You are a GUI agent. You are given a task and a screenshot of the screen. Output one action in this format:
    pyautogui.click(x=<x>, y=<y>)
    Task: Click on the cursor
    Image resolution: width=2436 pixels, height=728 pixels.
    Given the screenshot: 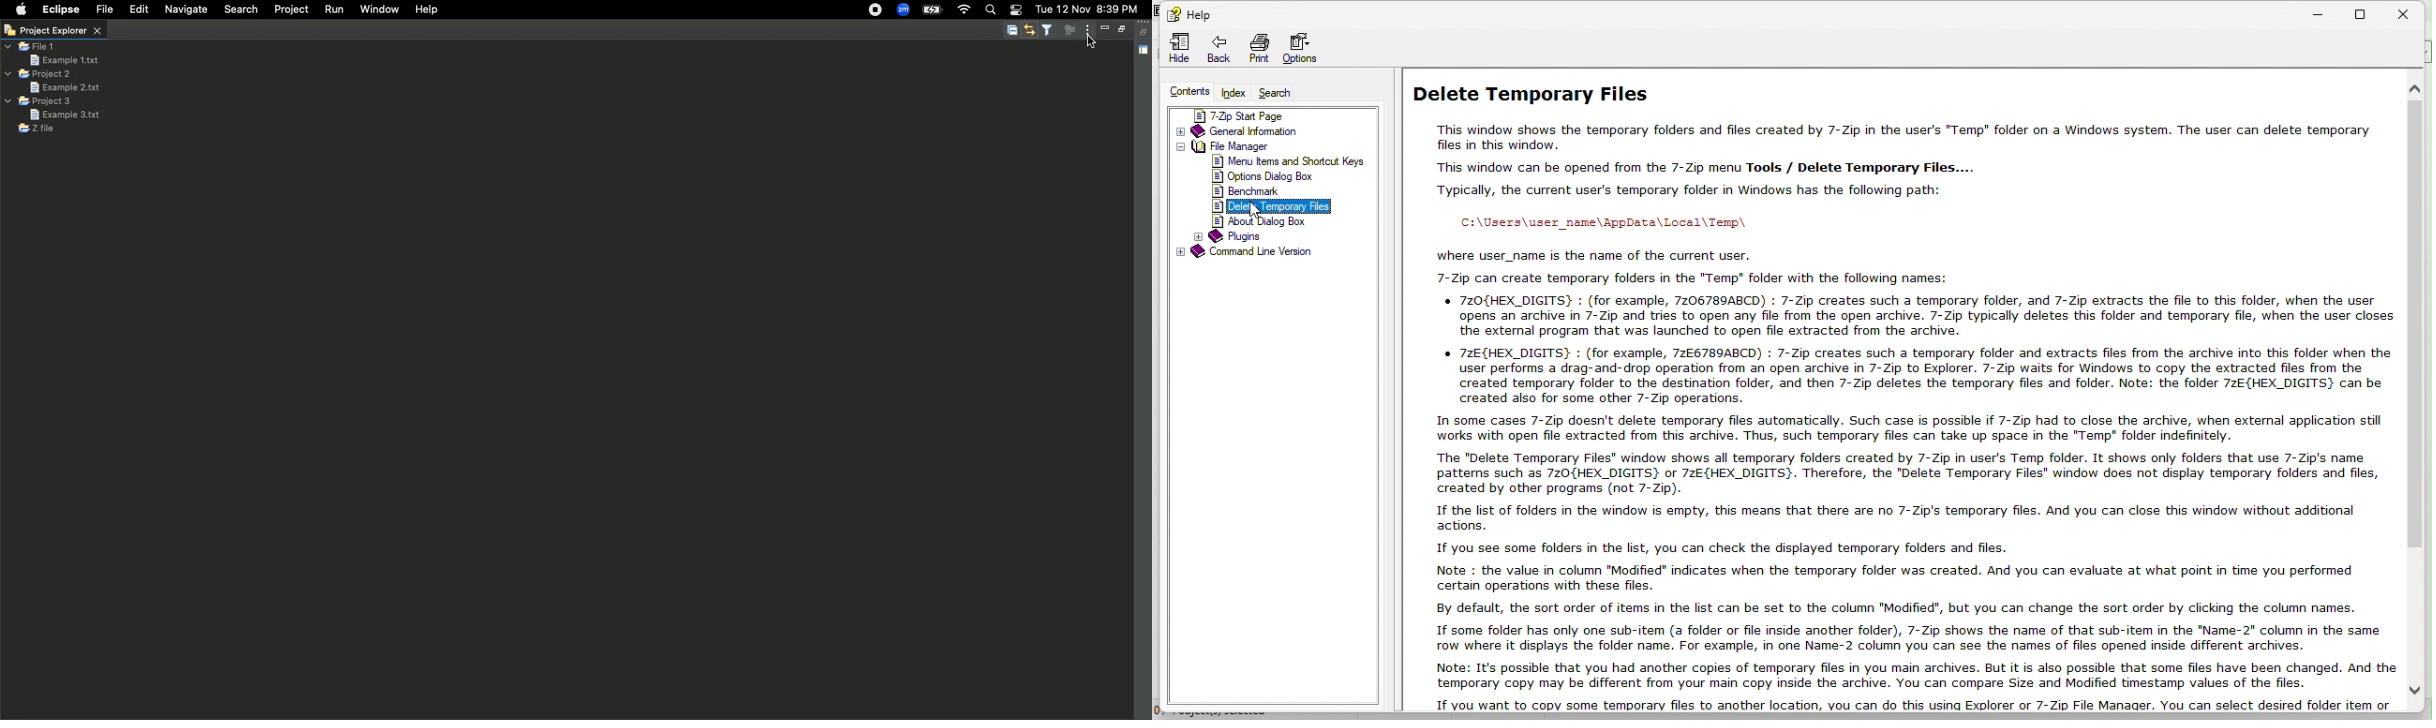 What is the action you would take?
    pyautogui.click(x=1255, y=210)
    